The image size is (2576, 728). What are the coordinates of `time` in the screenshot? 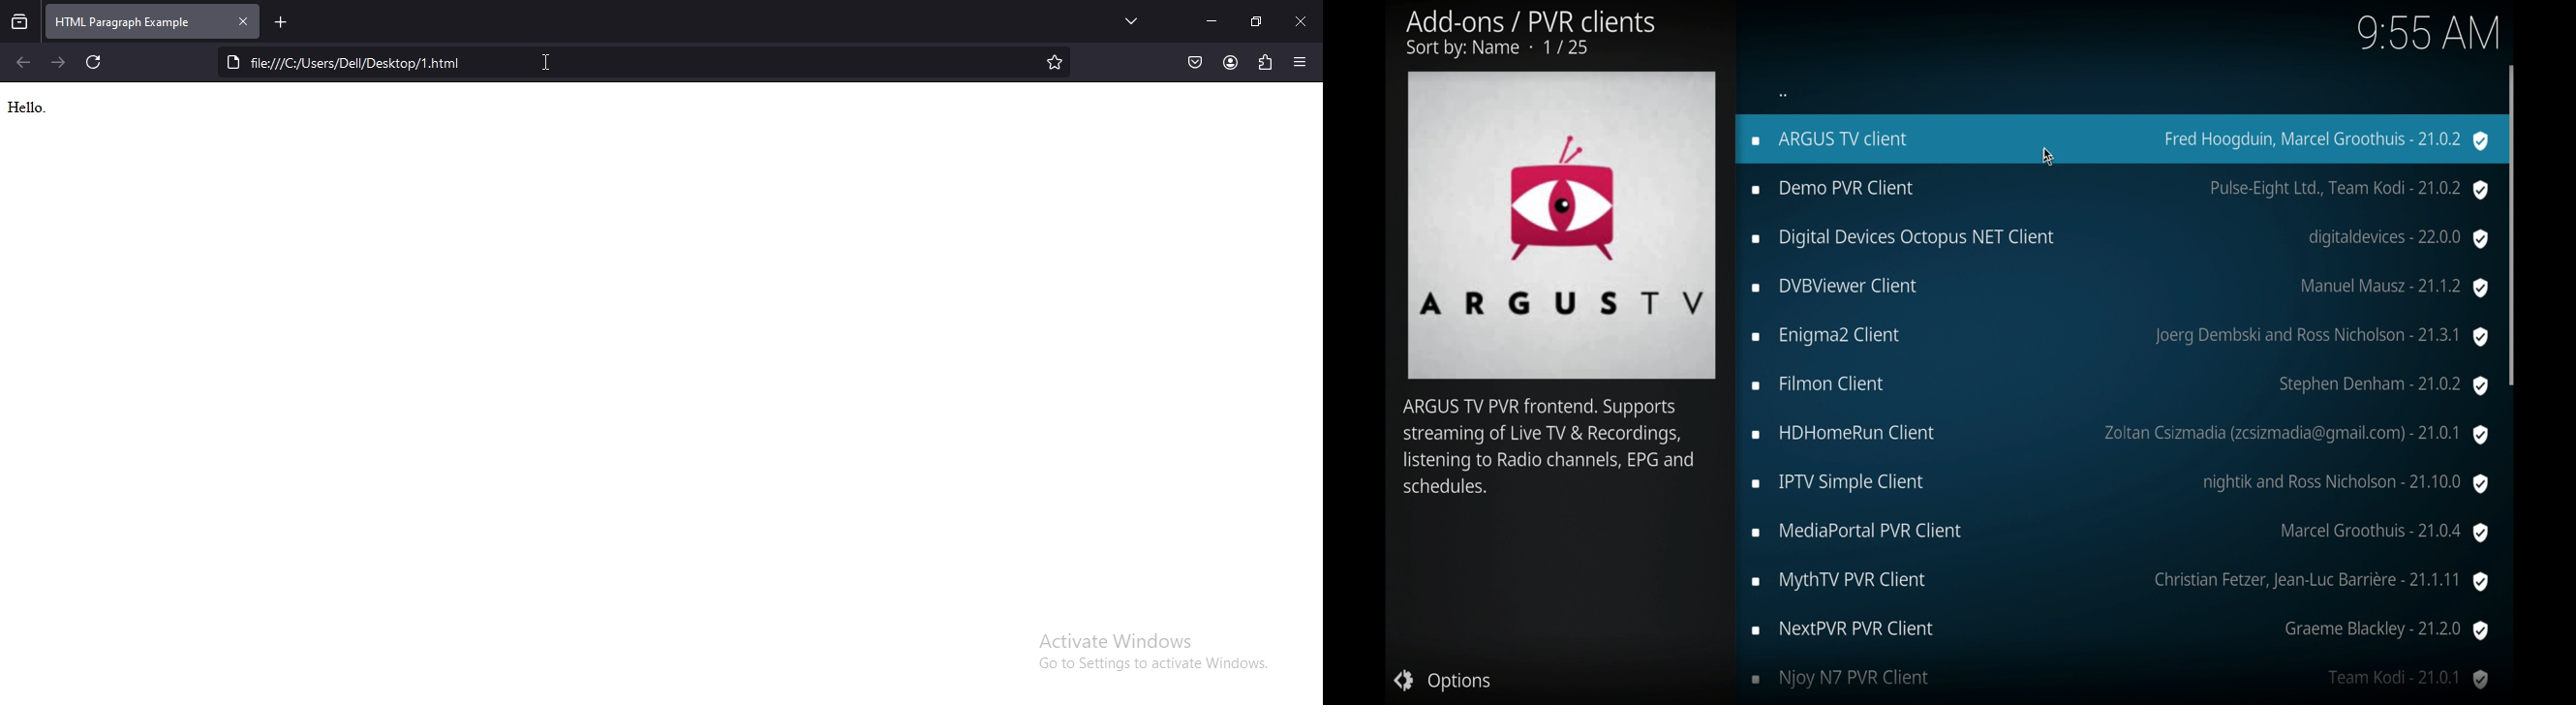 It's located at (2427, 33).